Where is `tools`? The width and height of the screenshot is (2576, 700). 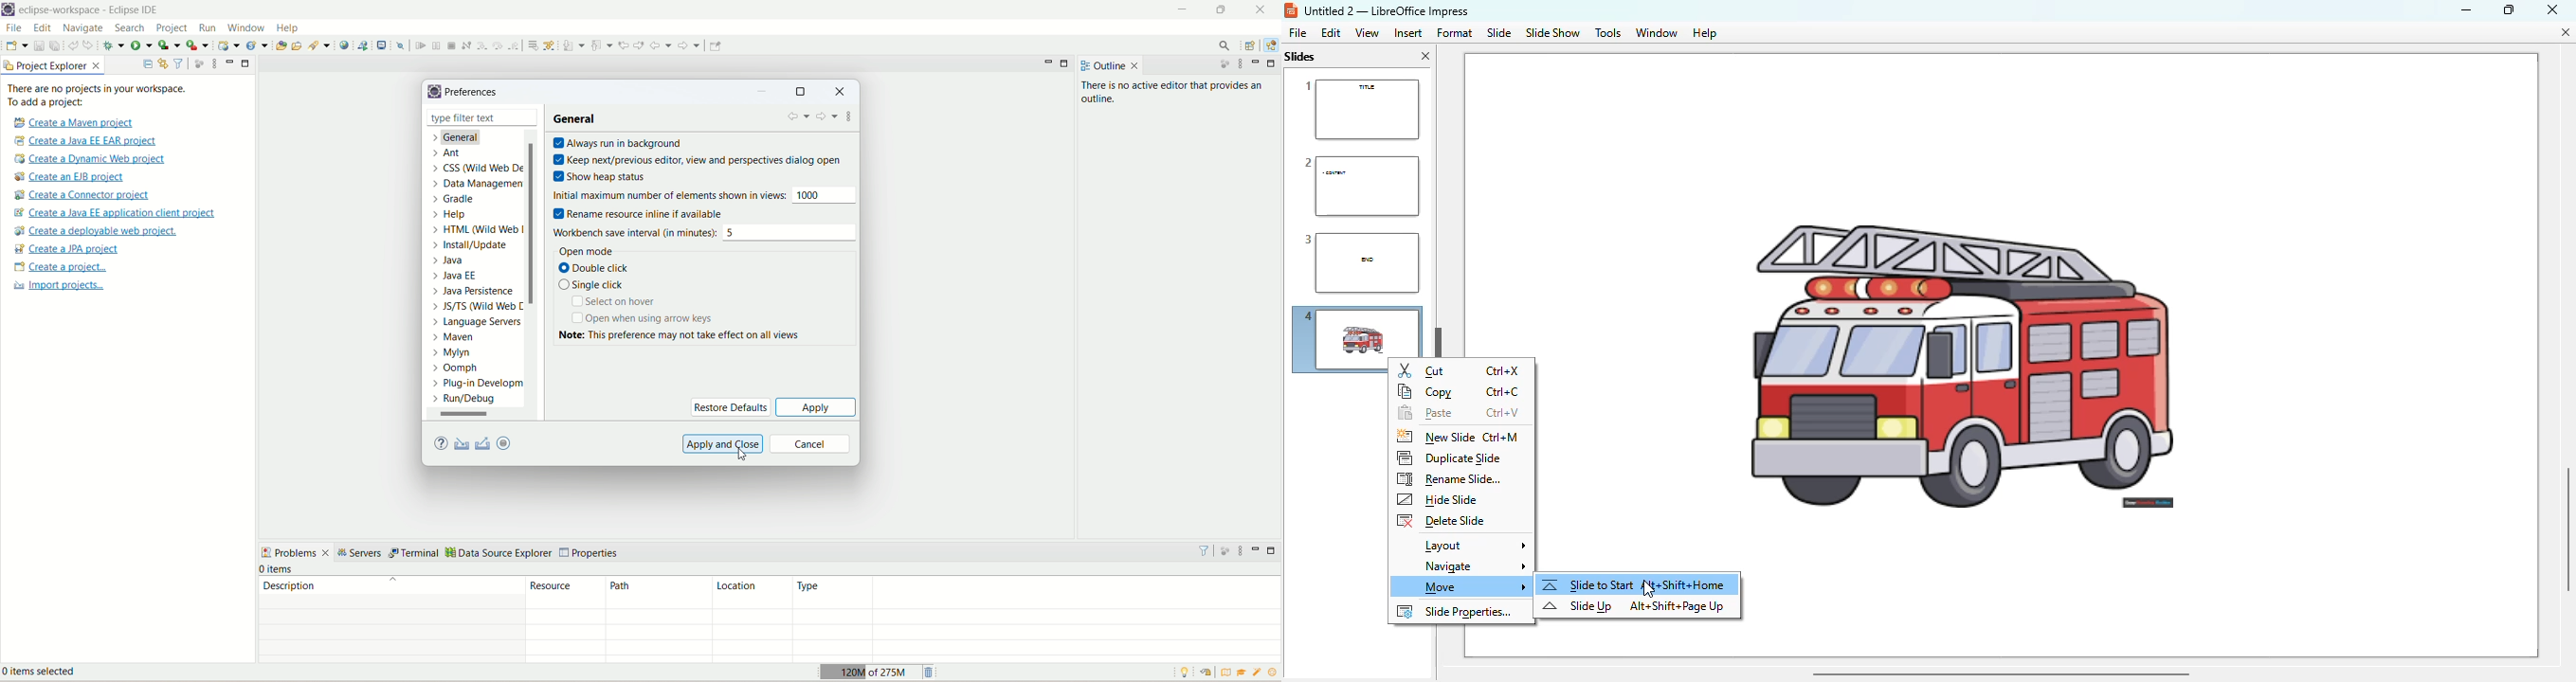
tools is located at coordinates (1607, 33).